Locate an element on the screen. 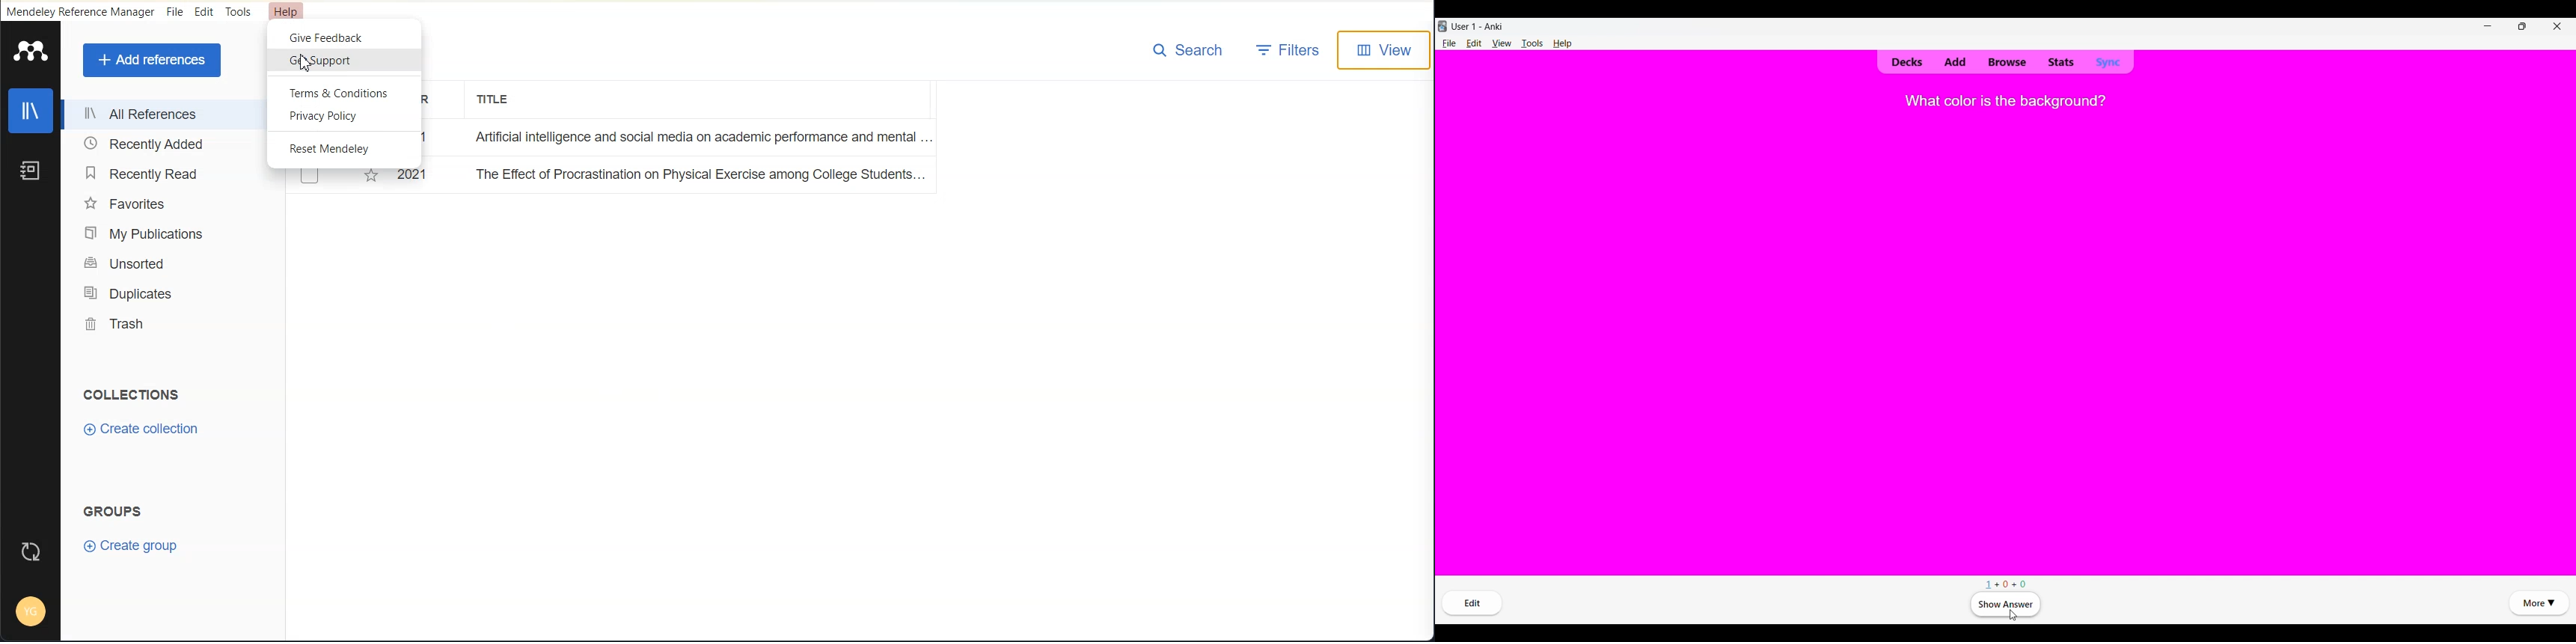  Add is located at coordinates (1952, 62).